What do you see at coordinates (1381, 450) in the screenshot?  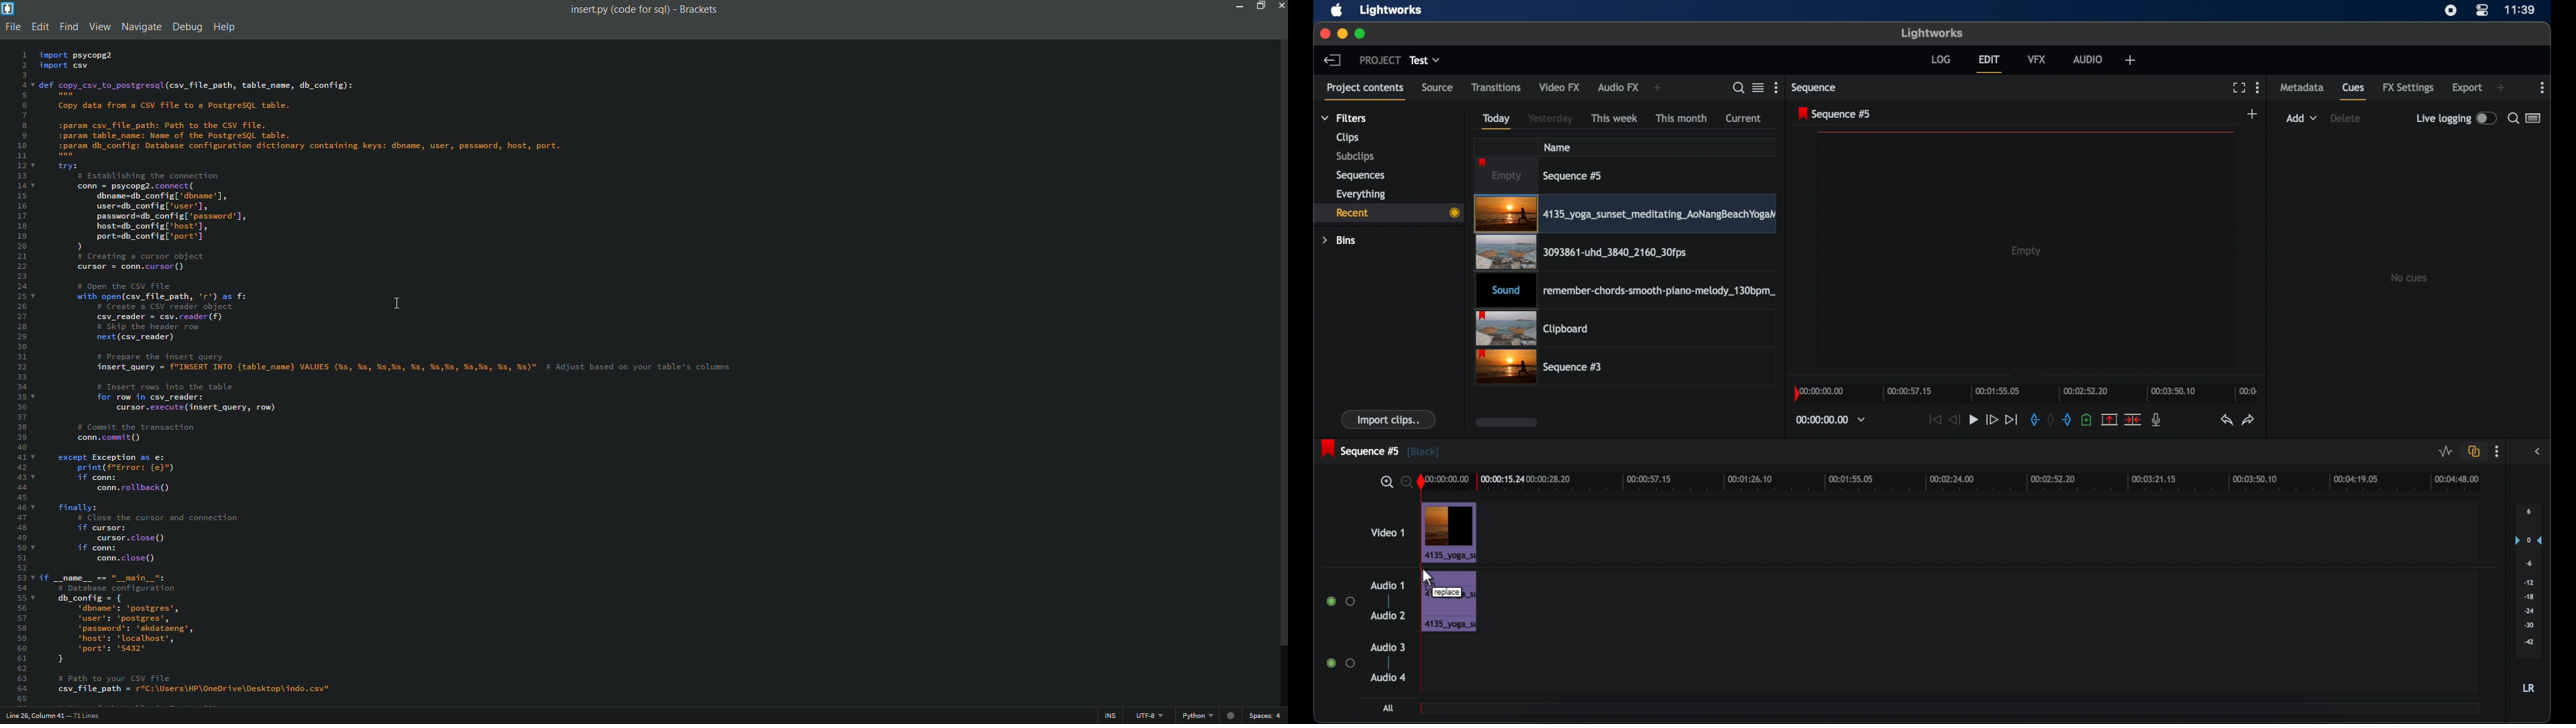 I see `sequence 5` at bounding box center [1381, 450].